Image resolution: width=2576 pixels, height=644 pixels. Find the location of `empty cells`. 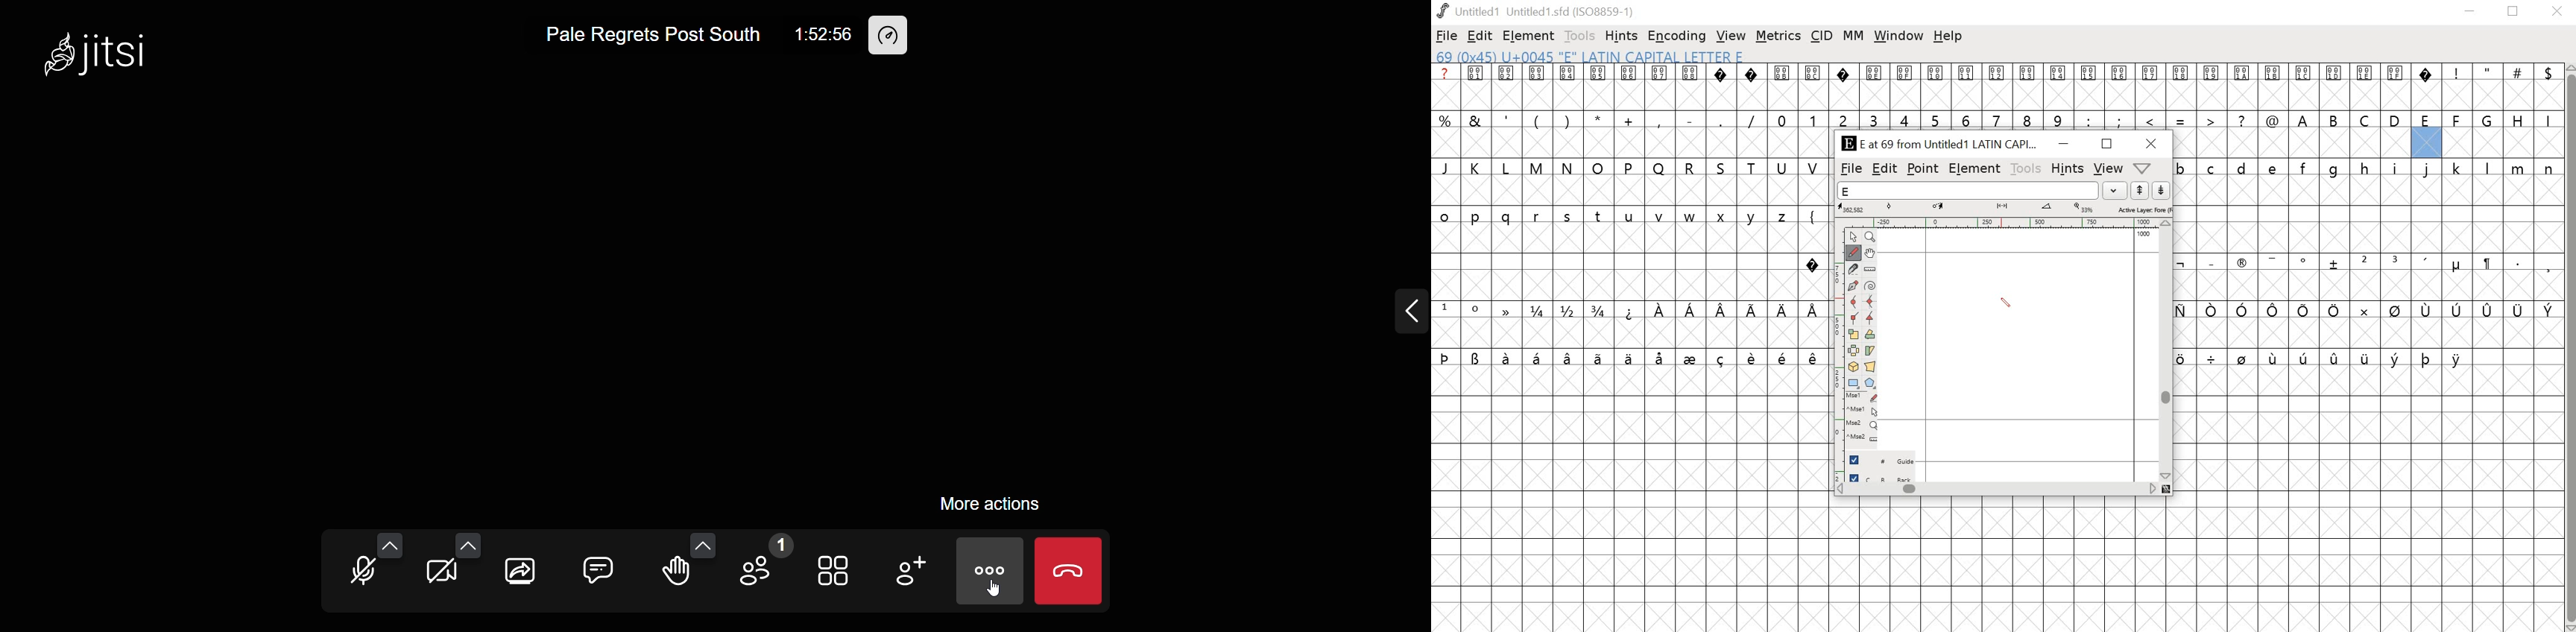

empty cells is located at coordinates (1994, 95).